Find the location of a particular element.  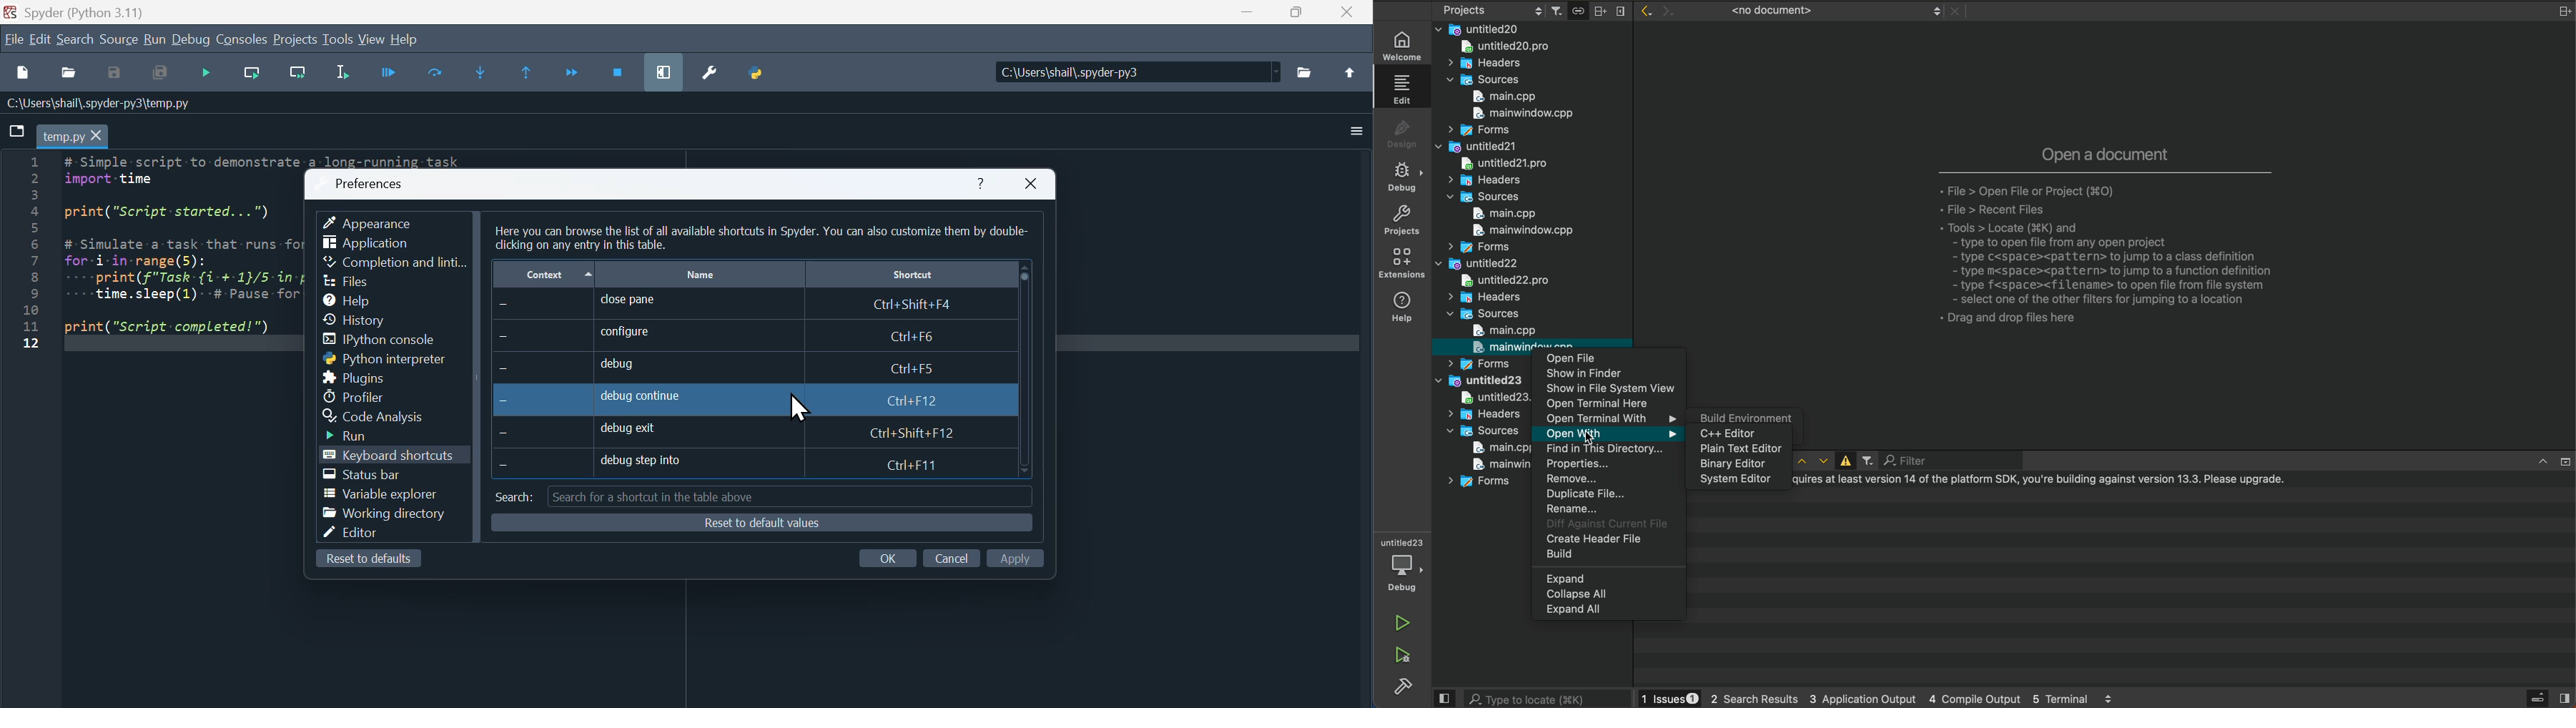

Plugins is located at coordinates (362, 377).